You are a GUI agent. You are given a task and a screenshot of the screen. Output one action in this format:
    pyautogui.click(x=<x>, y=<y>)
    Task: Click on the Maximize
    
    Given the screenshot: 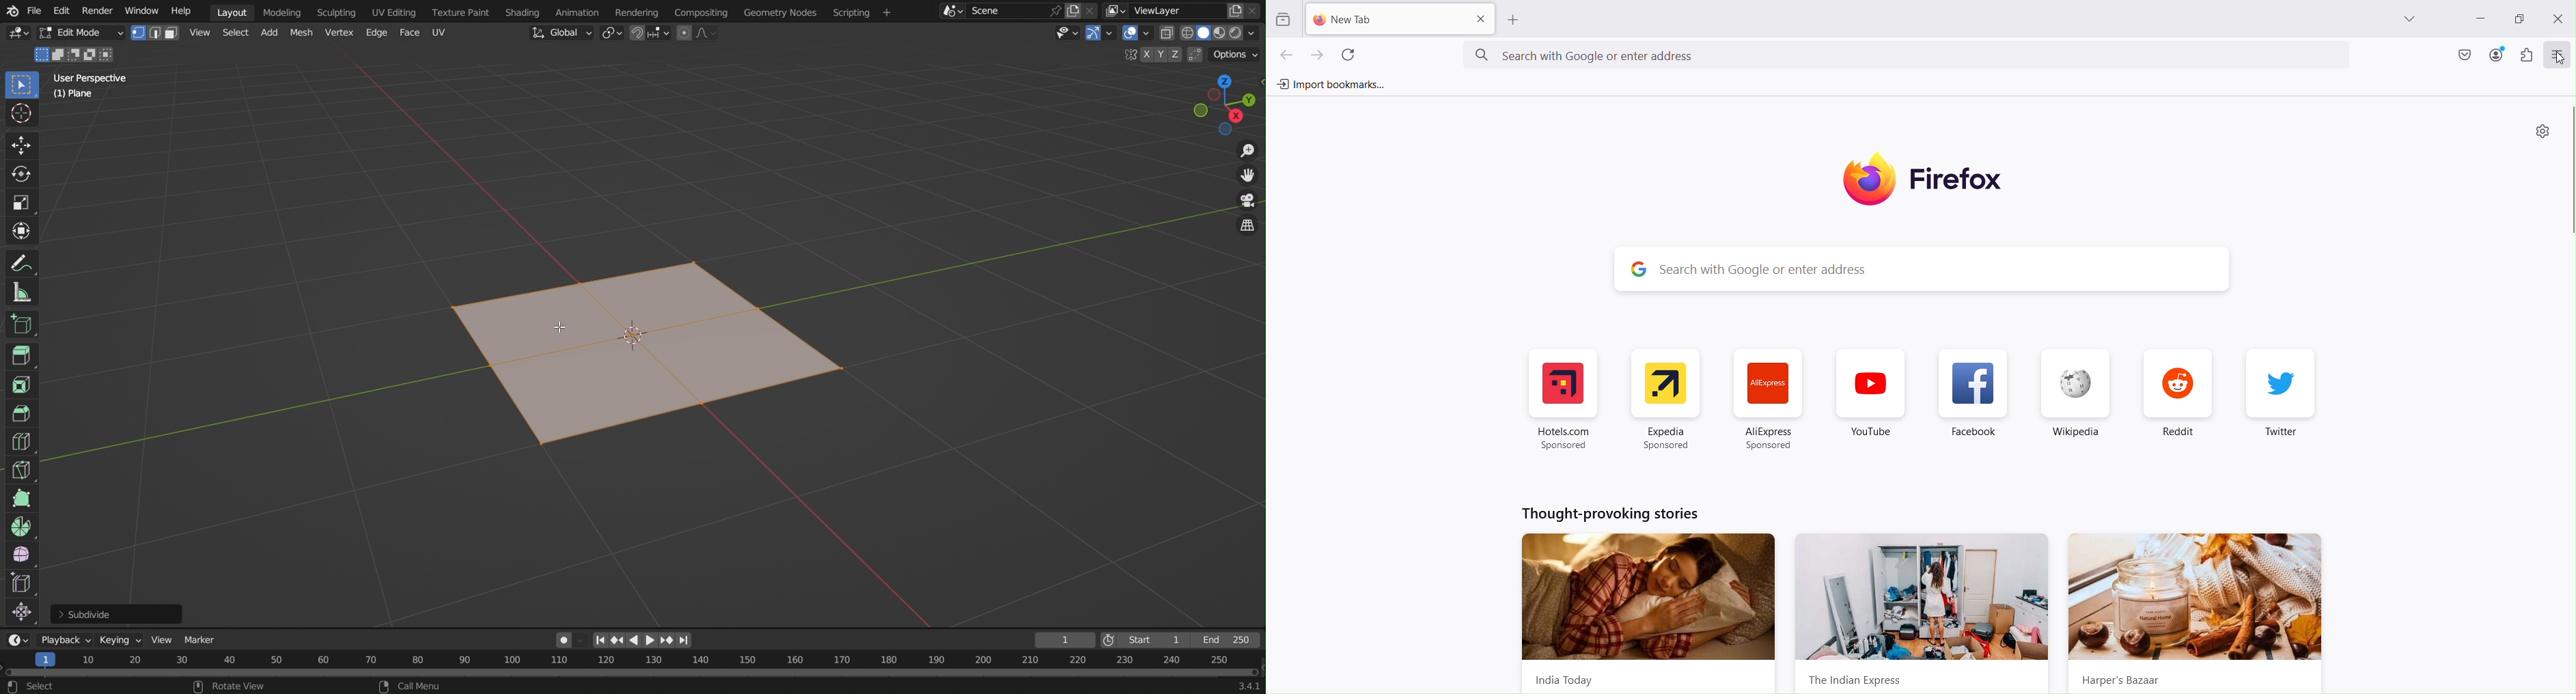 What is the action you would take?
    pyautogui.click(x=2519, y=17)
    